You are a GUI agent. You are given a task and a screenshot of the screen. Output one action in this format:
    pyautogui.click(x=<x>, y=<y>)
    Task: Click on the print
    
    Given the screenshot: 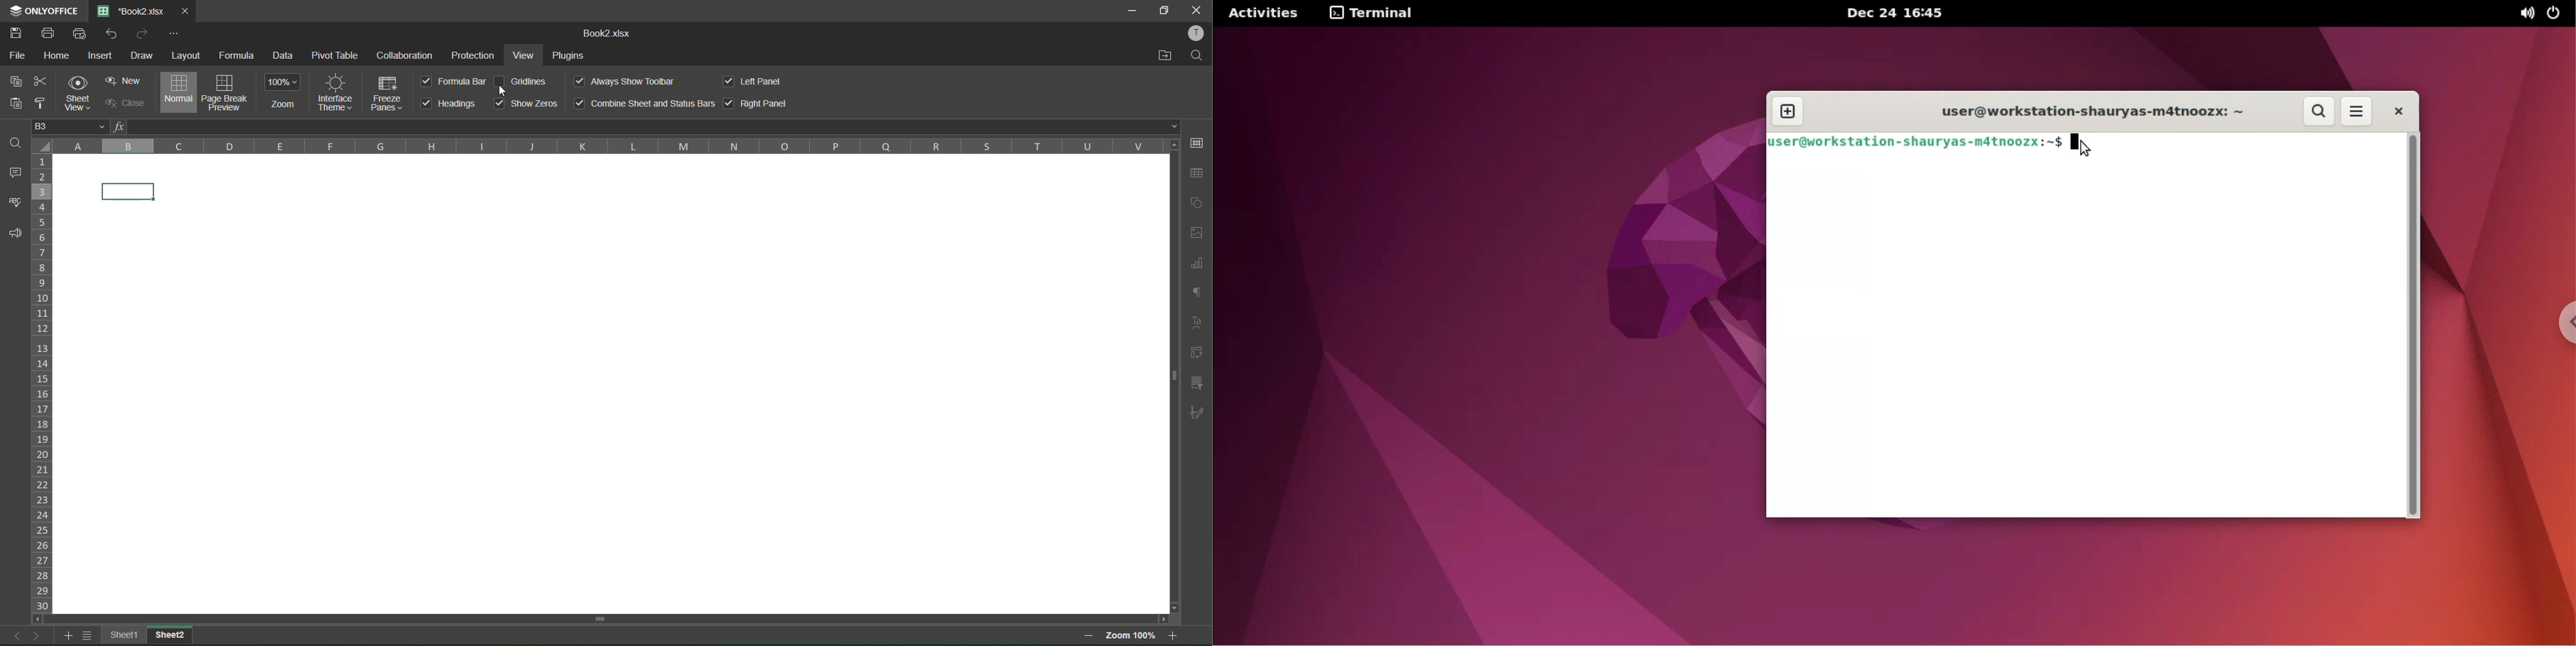 What is the action you would take?
    pyautogui.click(x=49, y=35)
    